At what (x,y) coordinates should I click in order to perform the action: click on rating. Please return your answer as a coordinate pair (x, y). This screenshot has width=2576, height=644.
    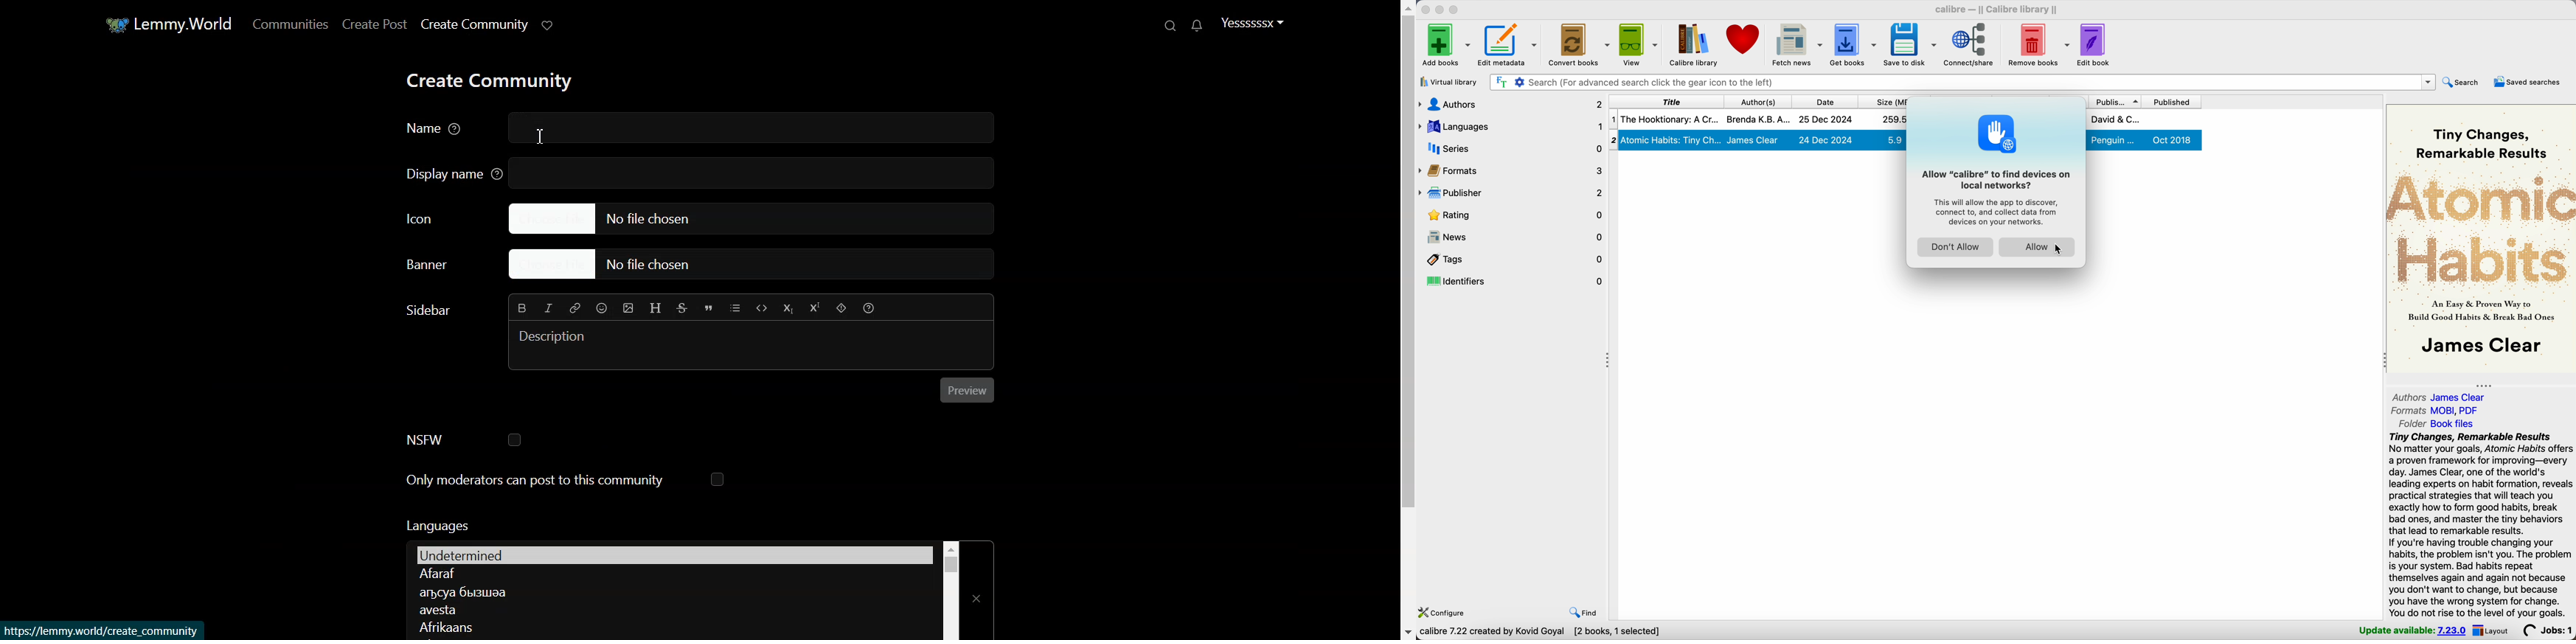
    Looking at the image, I should click on (1512, 214).